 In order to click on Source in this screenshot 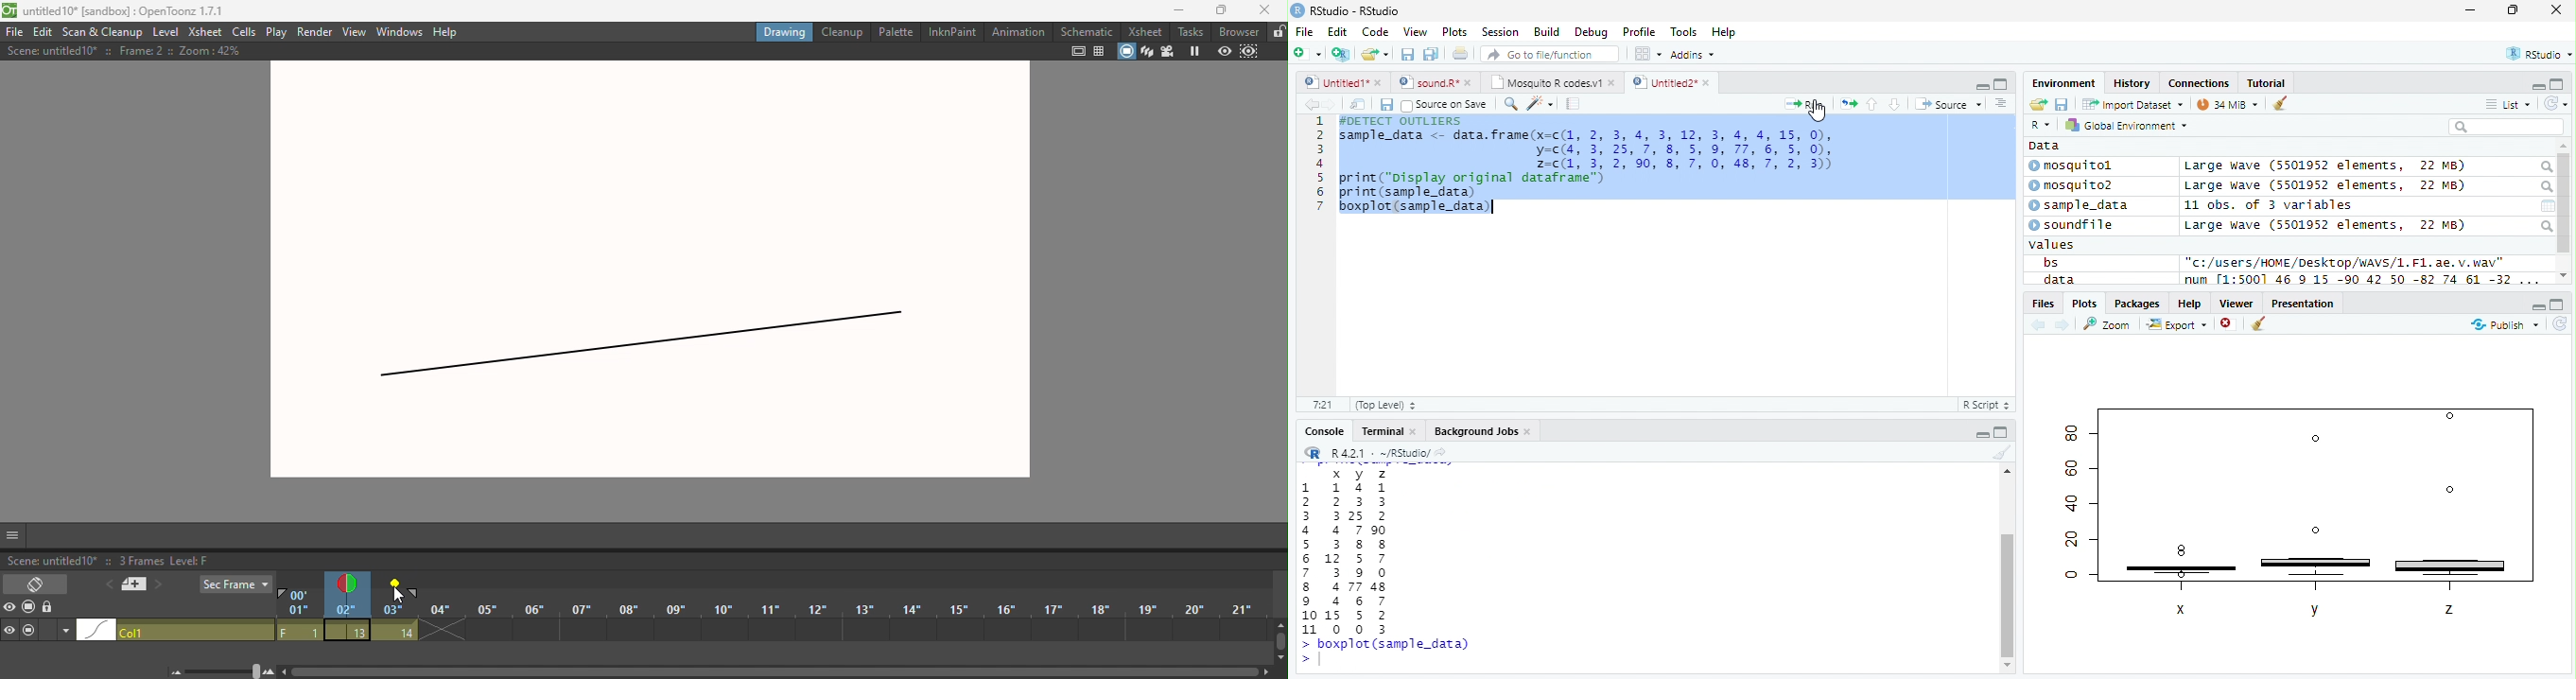, I will do `click(1950, 103)`.